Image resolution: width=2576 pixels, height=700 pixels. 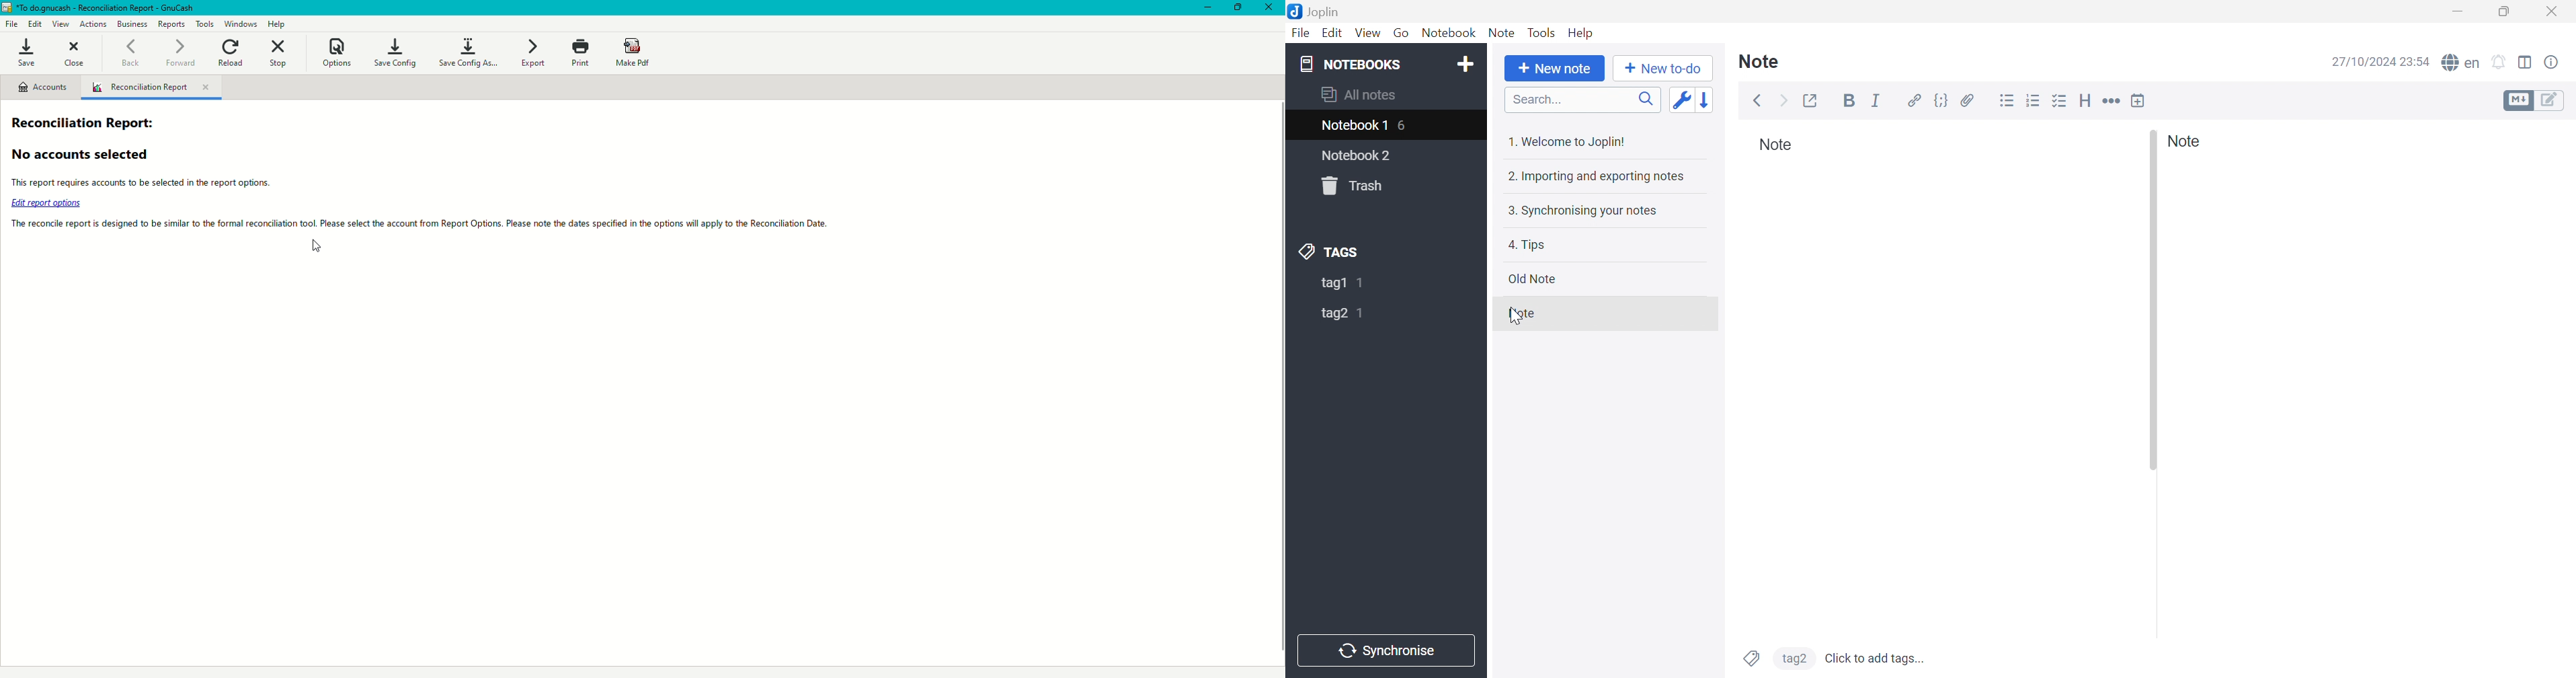 What do you see at coordinates (181, 182) in the screenshot?
I see `This report requires accounts to be selected in the report options` at bounding box center [181, 182].